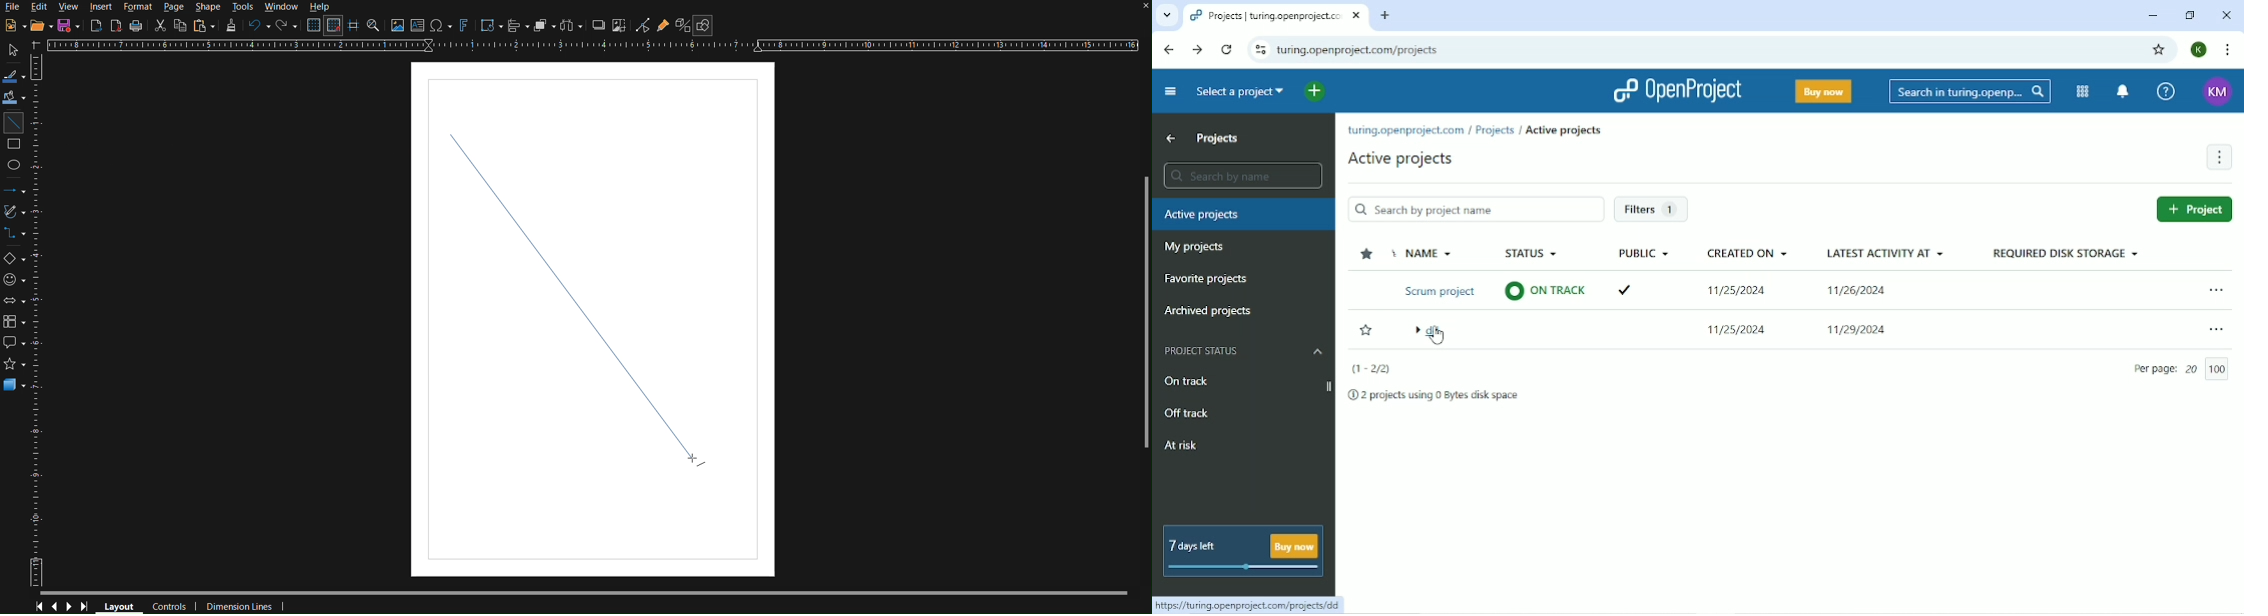  Describe the element at coordinates (40, 7) in the screenshot. I see `Edit` at that location.